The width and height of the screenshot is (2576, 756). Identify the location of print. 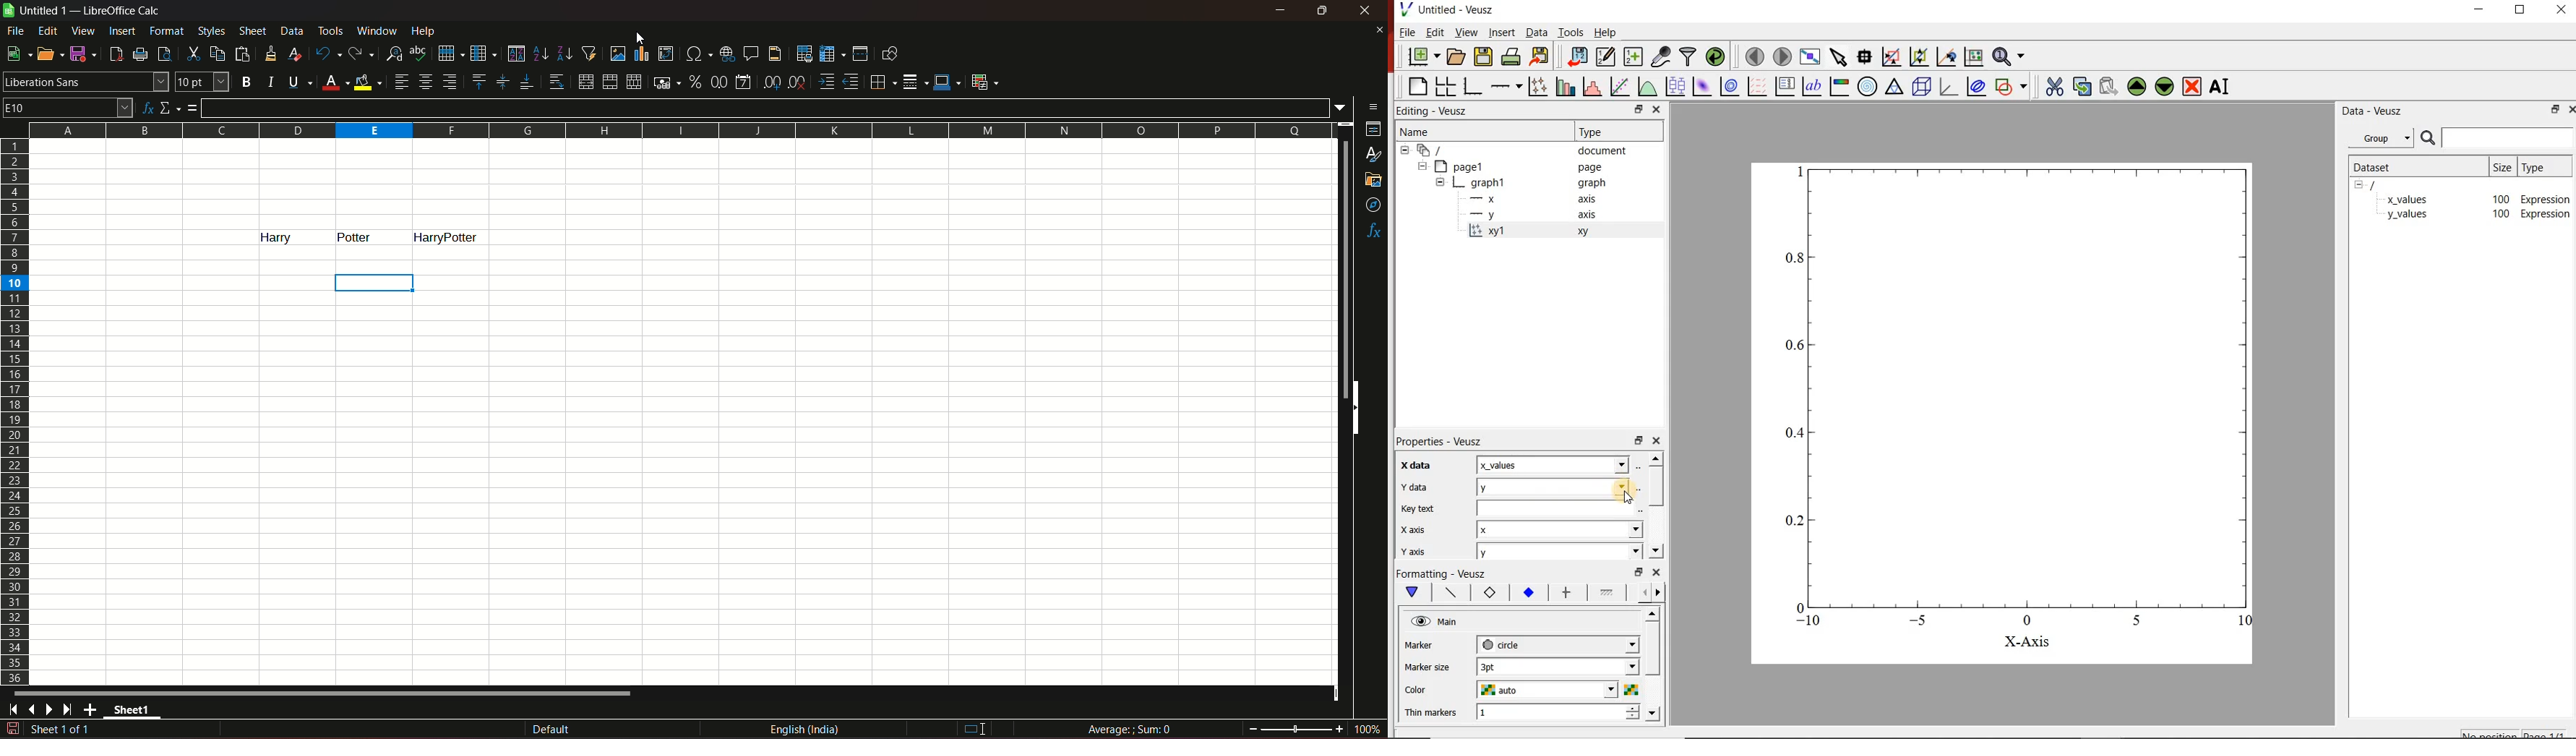
(141, 56).